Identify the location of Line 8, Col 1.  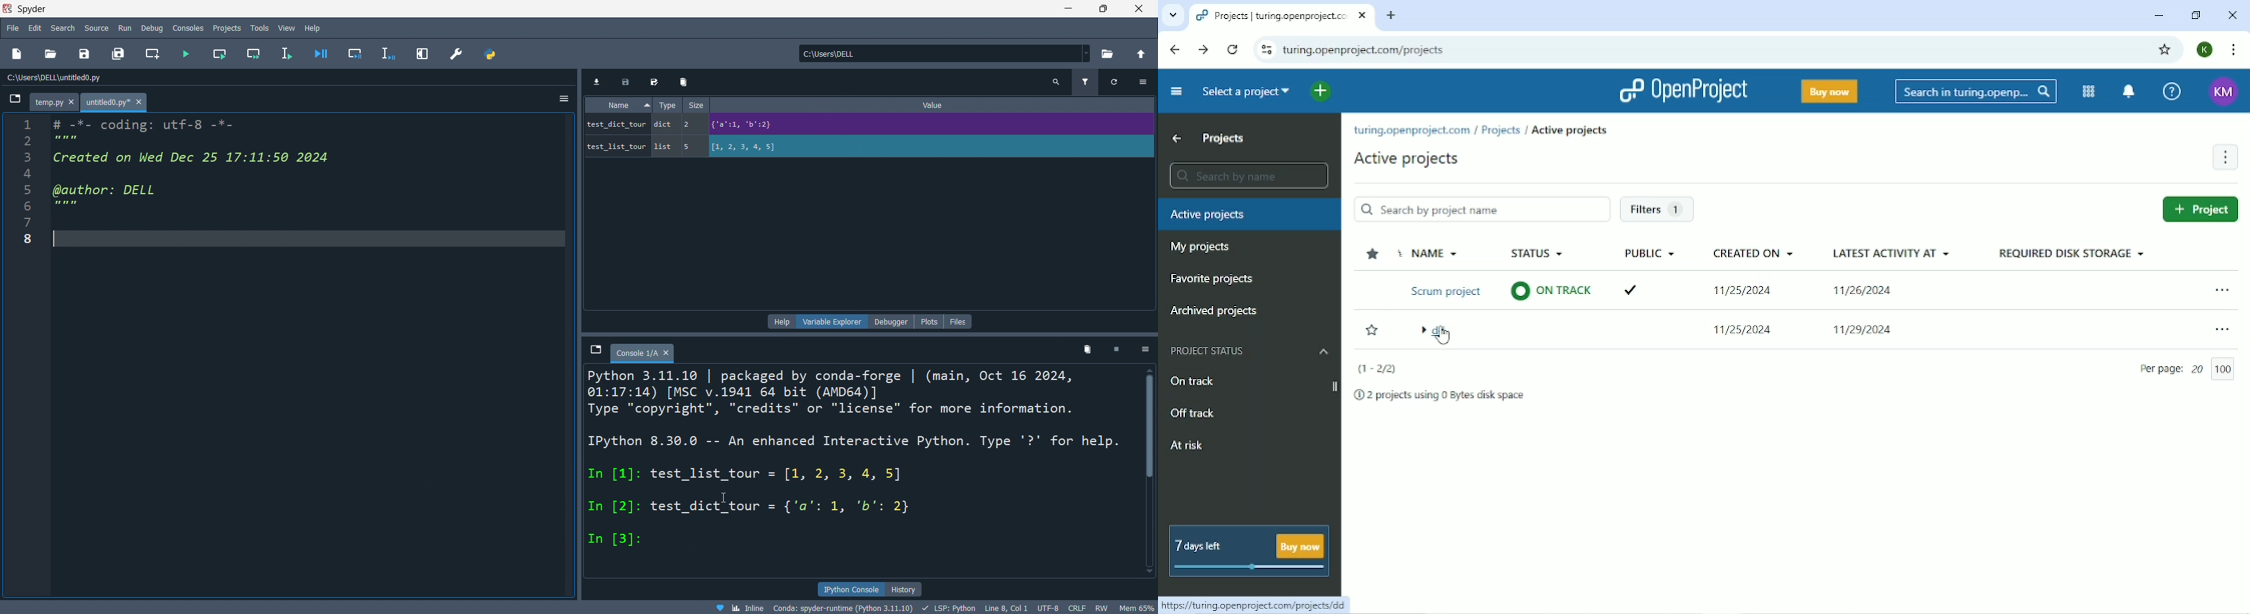
(1010, 607).